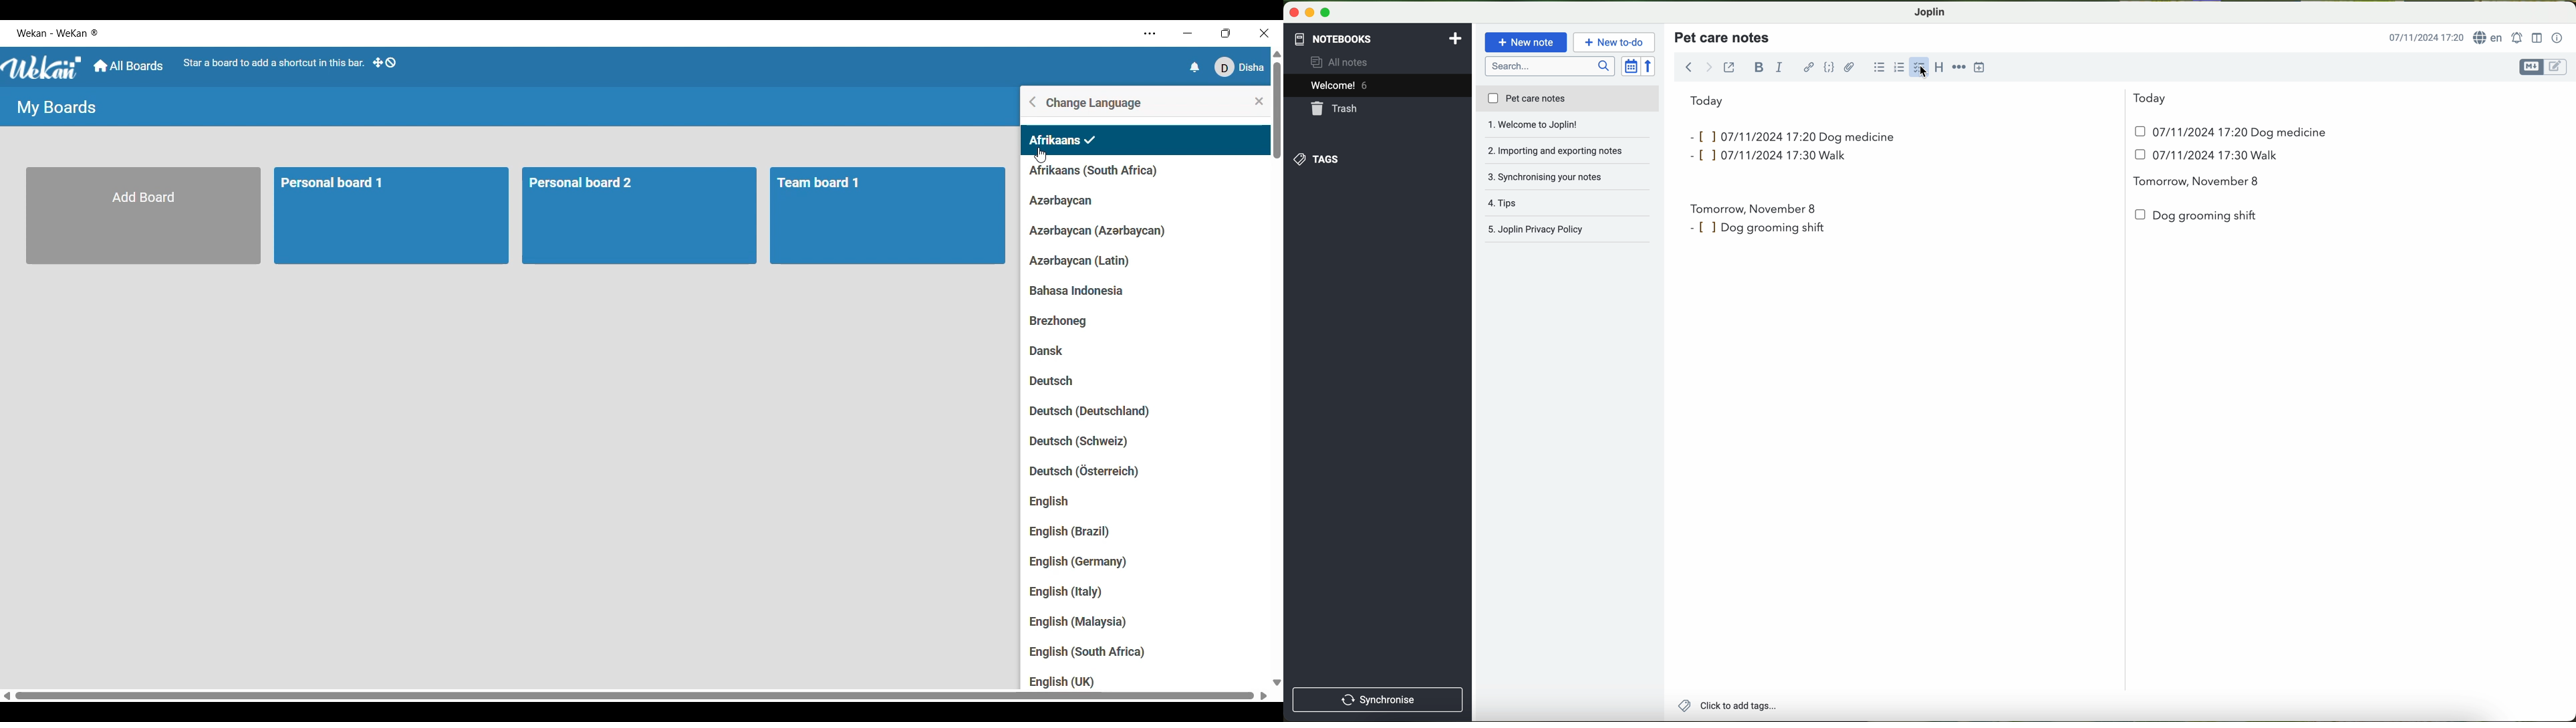  What do you see at coordinates (1920, 68) in the screenshot?
I see `click on checkbox` at bounding box center [1920, 68].